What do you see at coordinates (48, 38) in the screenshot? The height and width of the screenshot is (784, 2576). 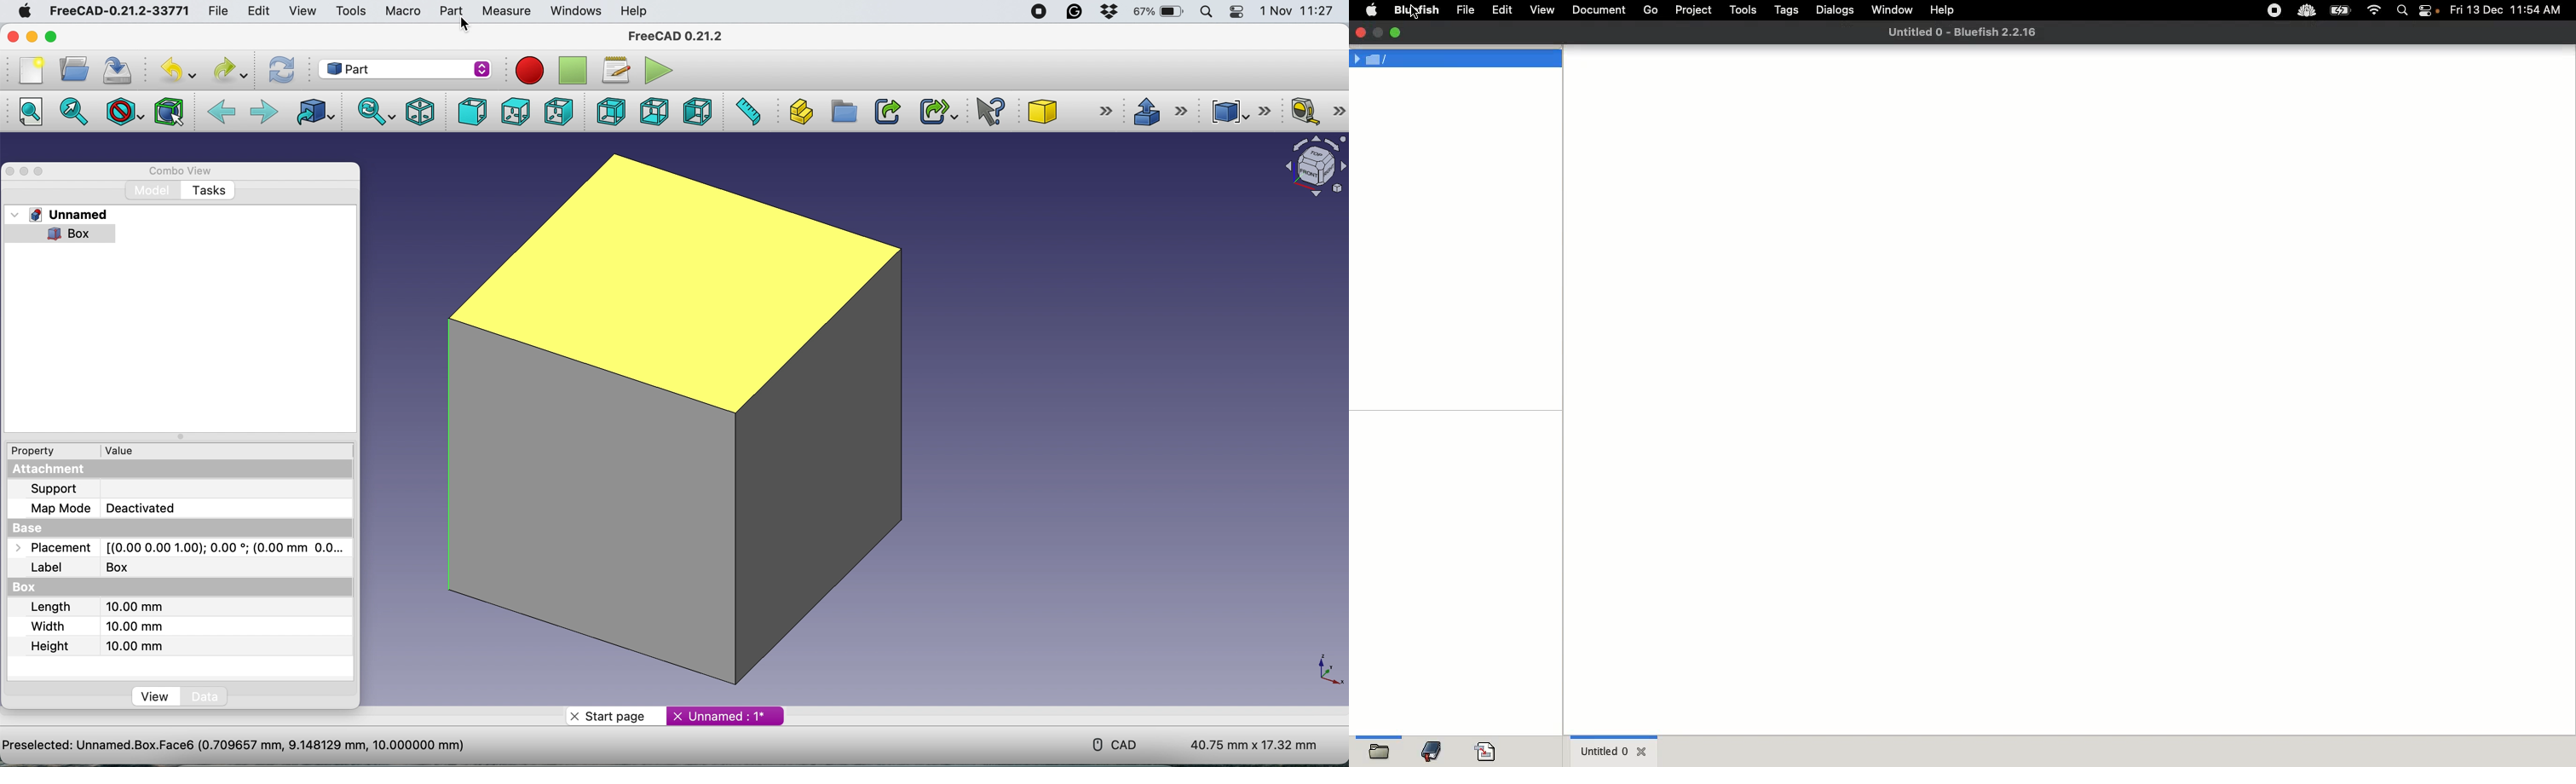 I see `maximise` at bounding box center [48, 38].